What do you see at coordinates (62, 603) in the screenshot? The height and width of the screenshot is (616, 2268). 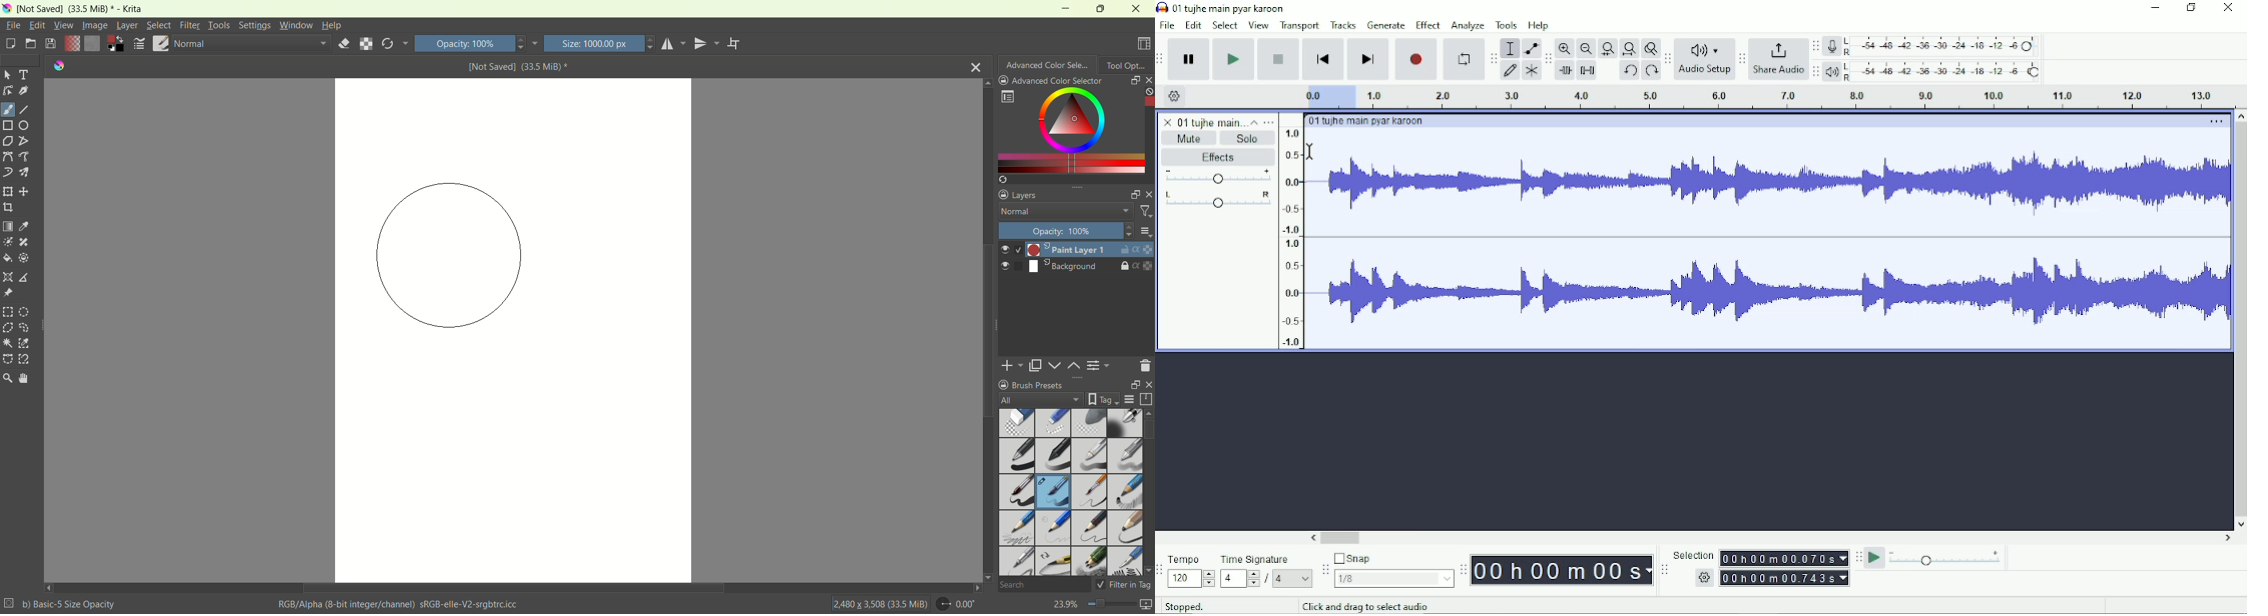 I see `b) Basic-5 Size Opacity` at bounding box center [62, 603].